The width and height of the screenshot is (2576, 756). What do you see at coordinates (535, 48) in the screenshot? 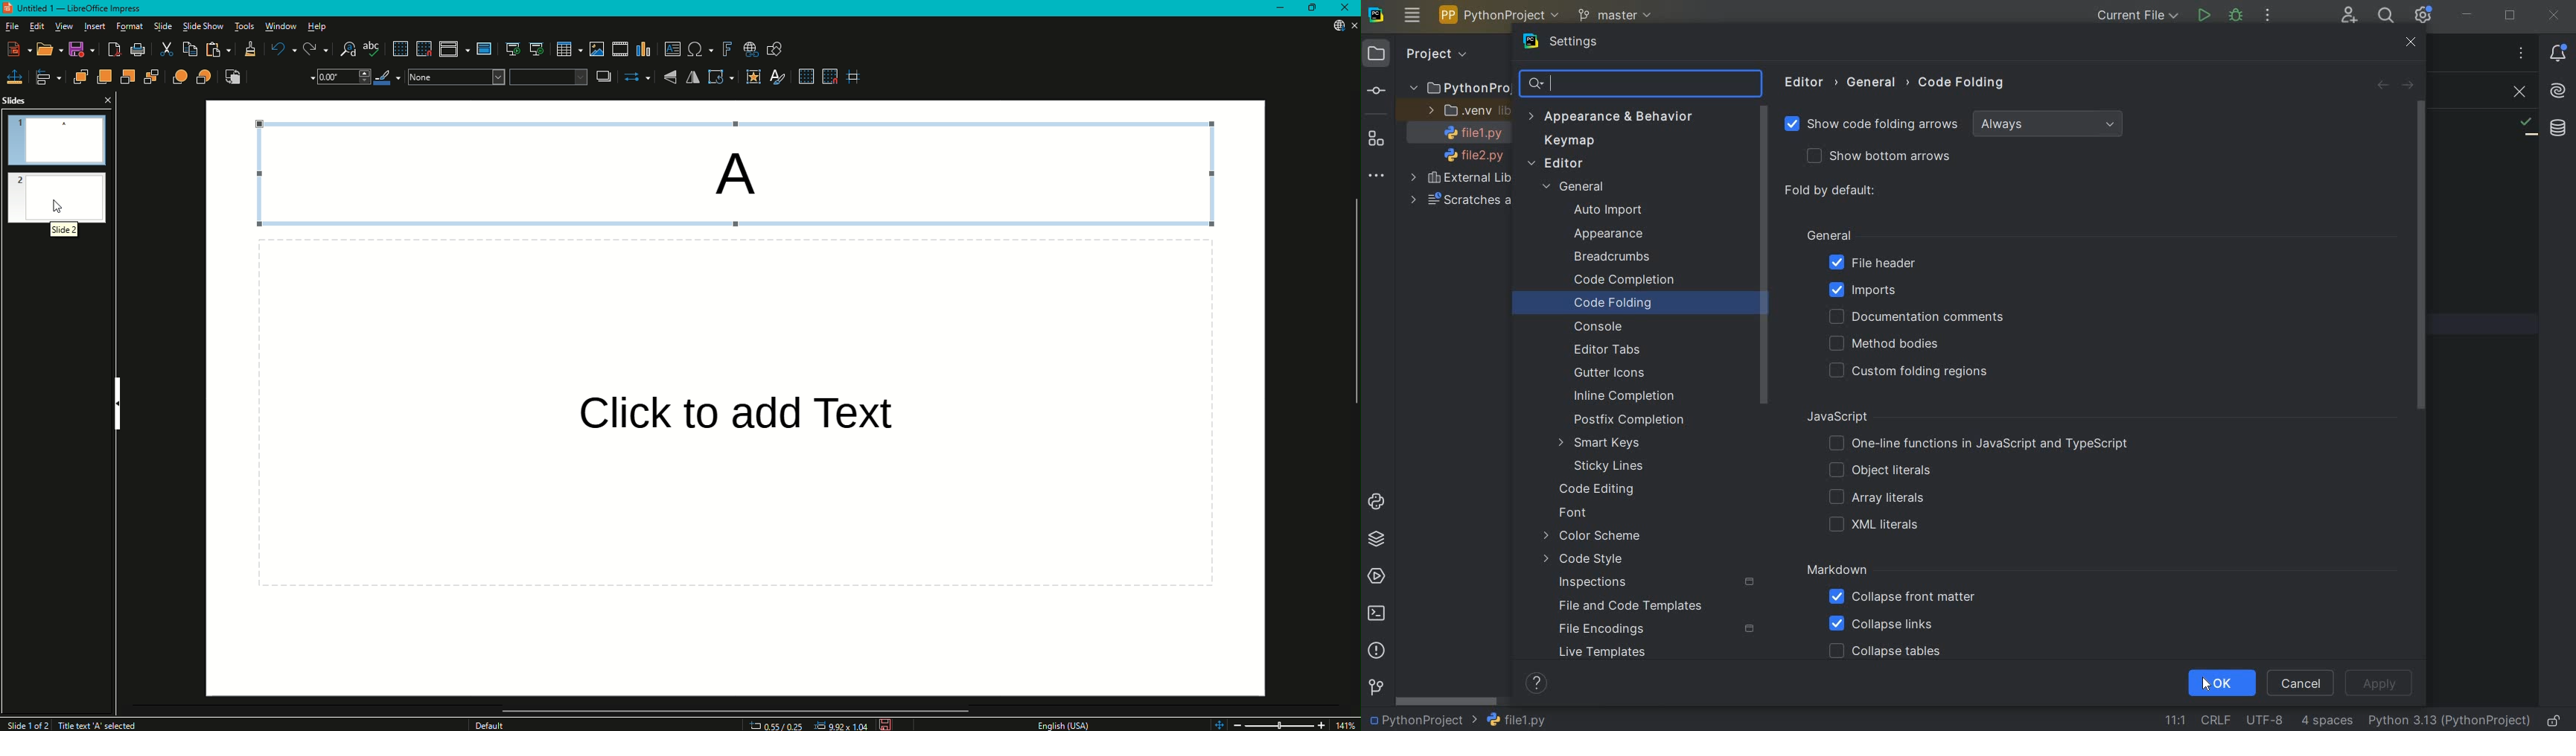
I see `Start from Current Slide` at bounding box center [535, 48].